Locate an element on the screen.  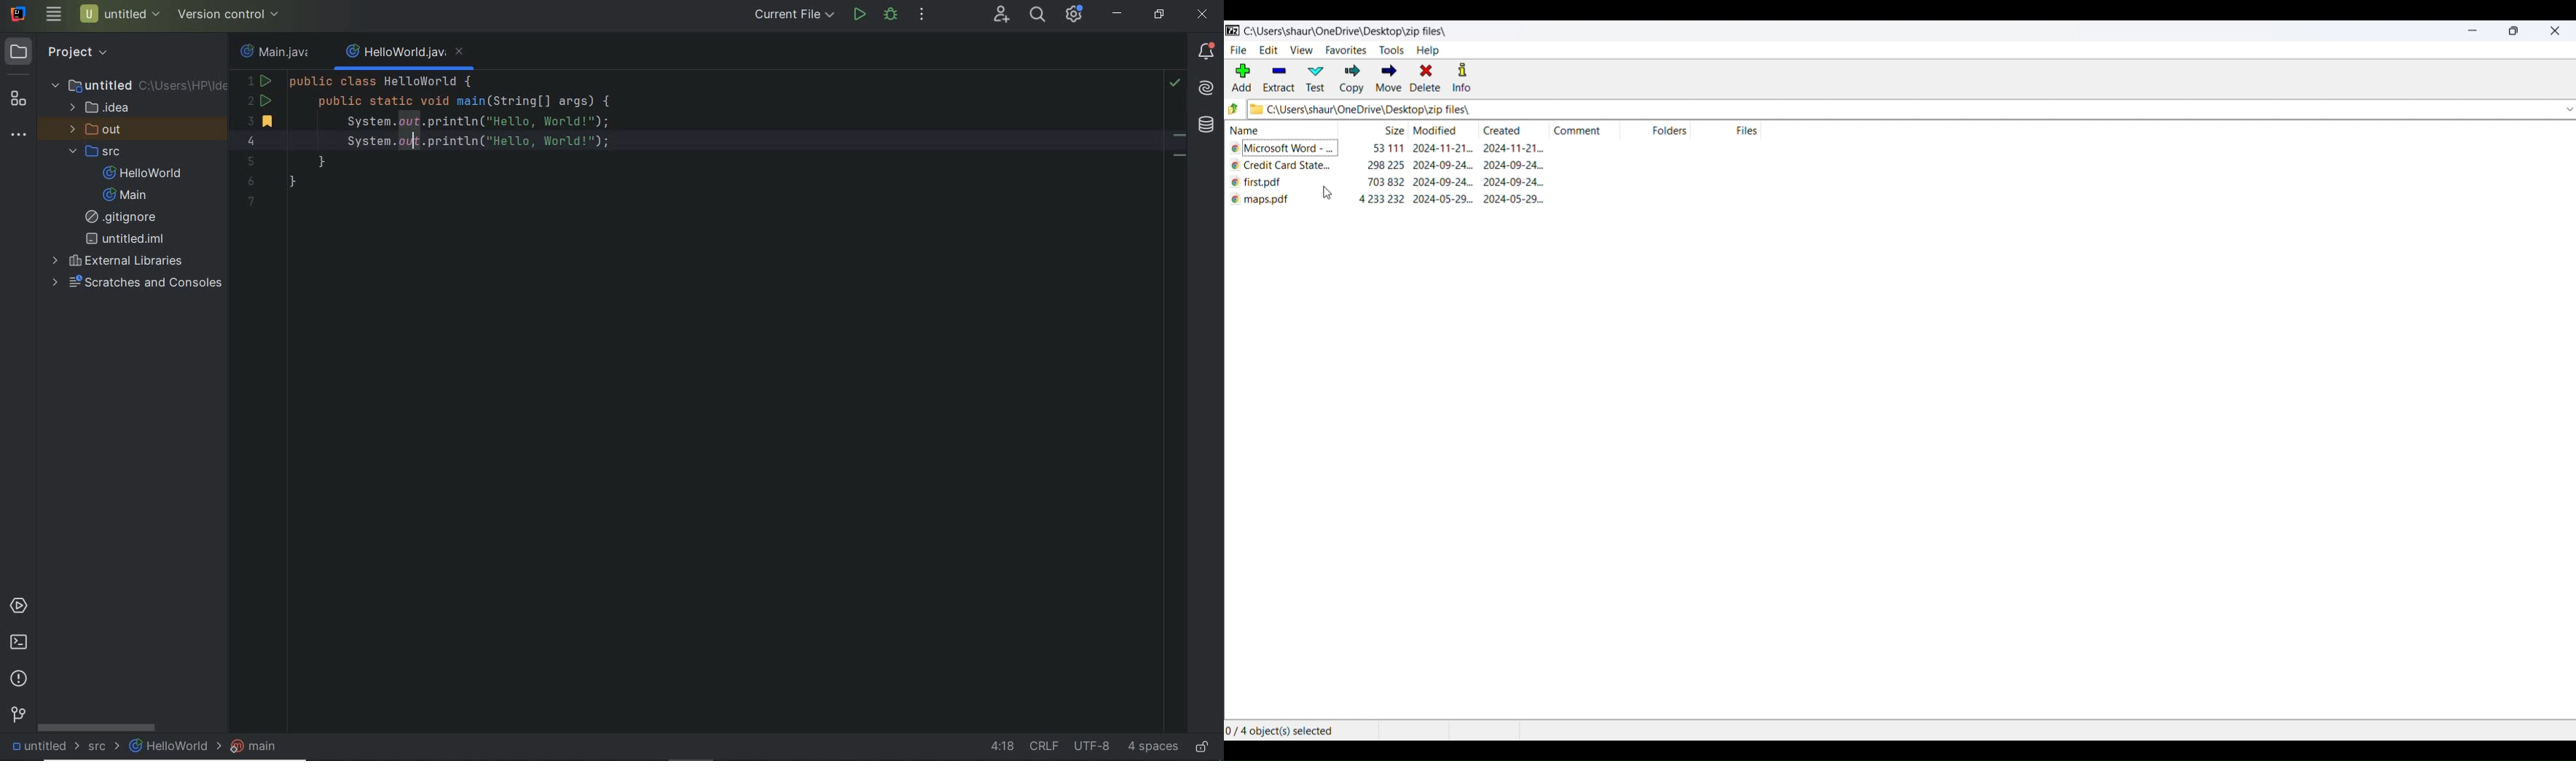
cursor is located at coordinates (1332, 195).